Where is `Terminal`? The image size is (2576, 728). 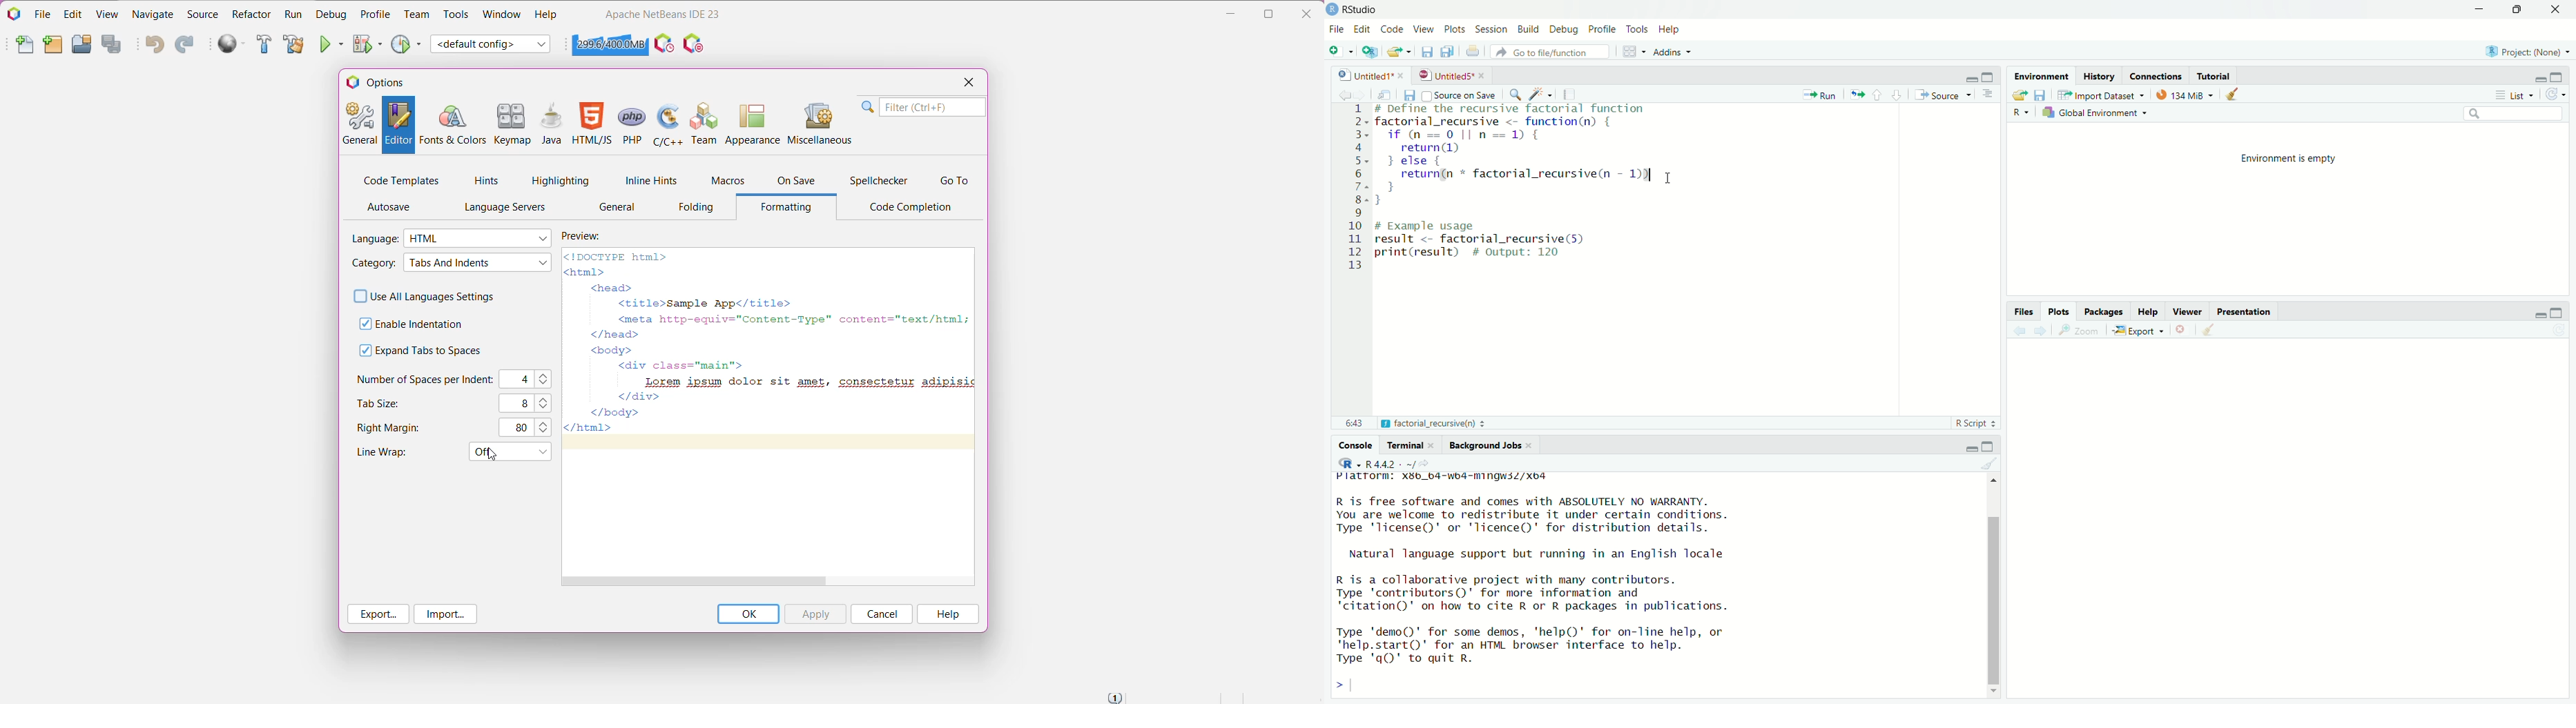 Terminal is located at coordinates (1413, 445).